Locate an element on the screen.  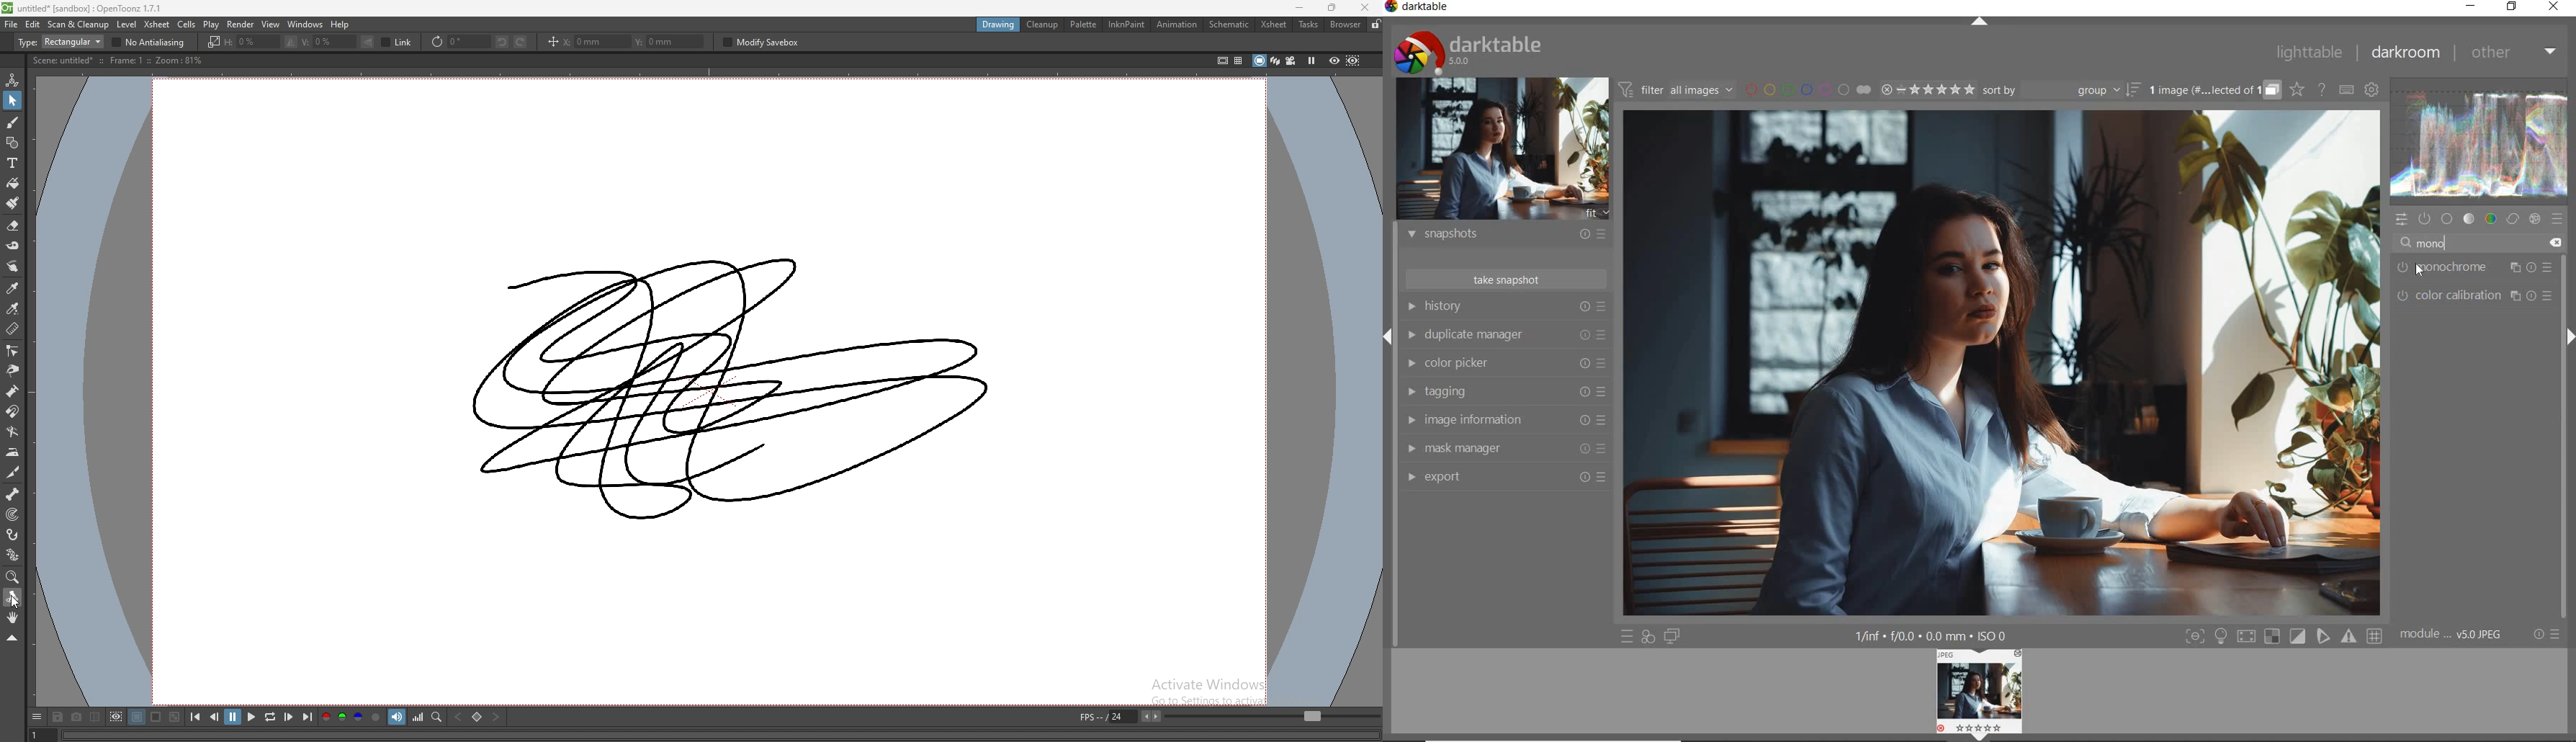
expand/collapse is located at coordinates (1981, 18).